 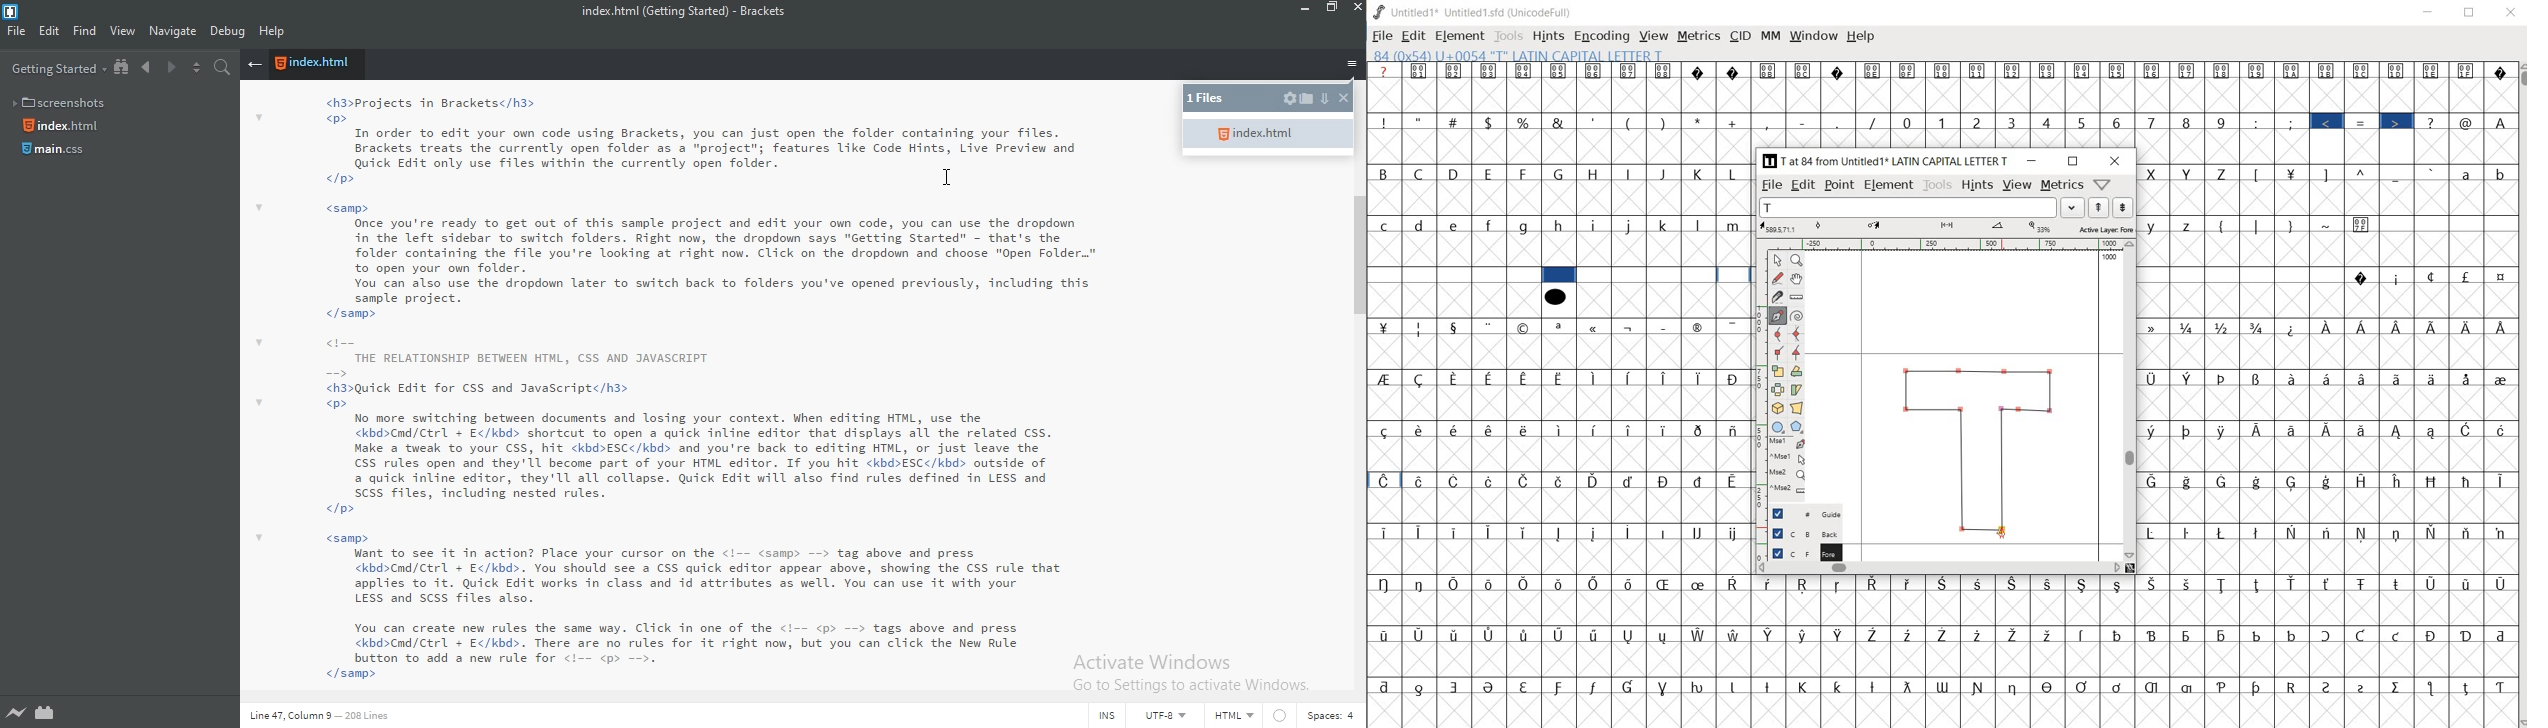 I want to click on Symbol, so click(x=1734, y=634).